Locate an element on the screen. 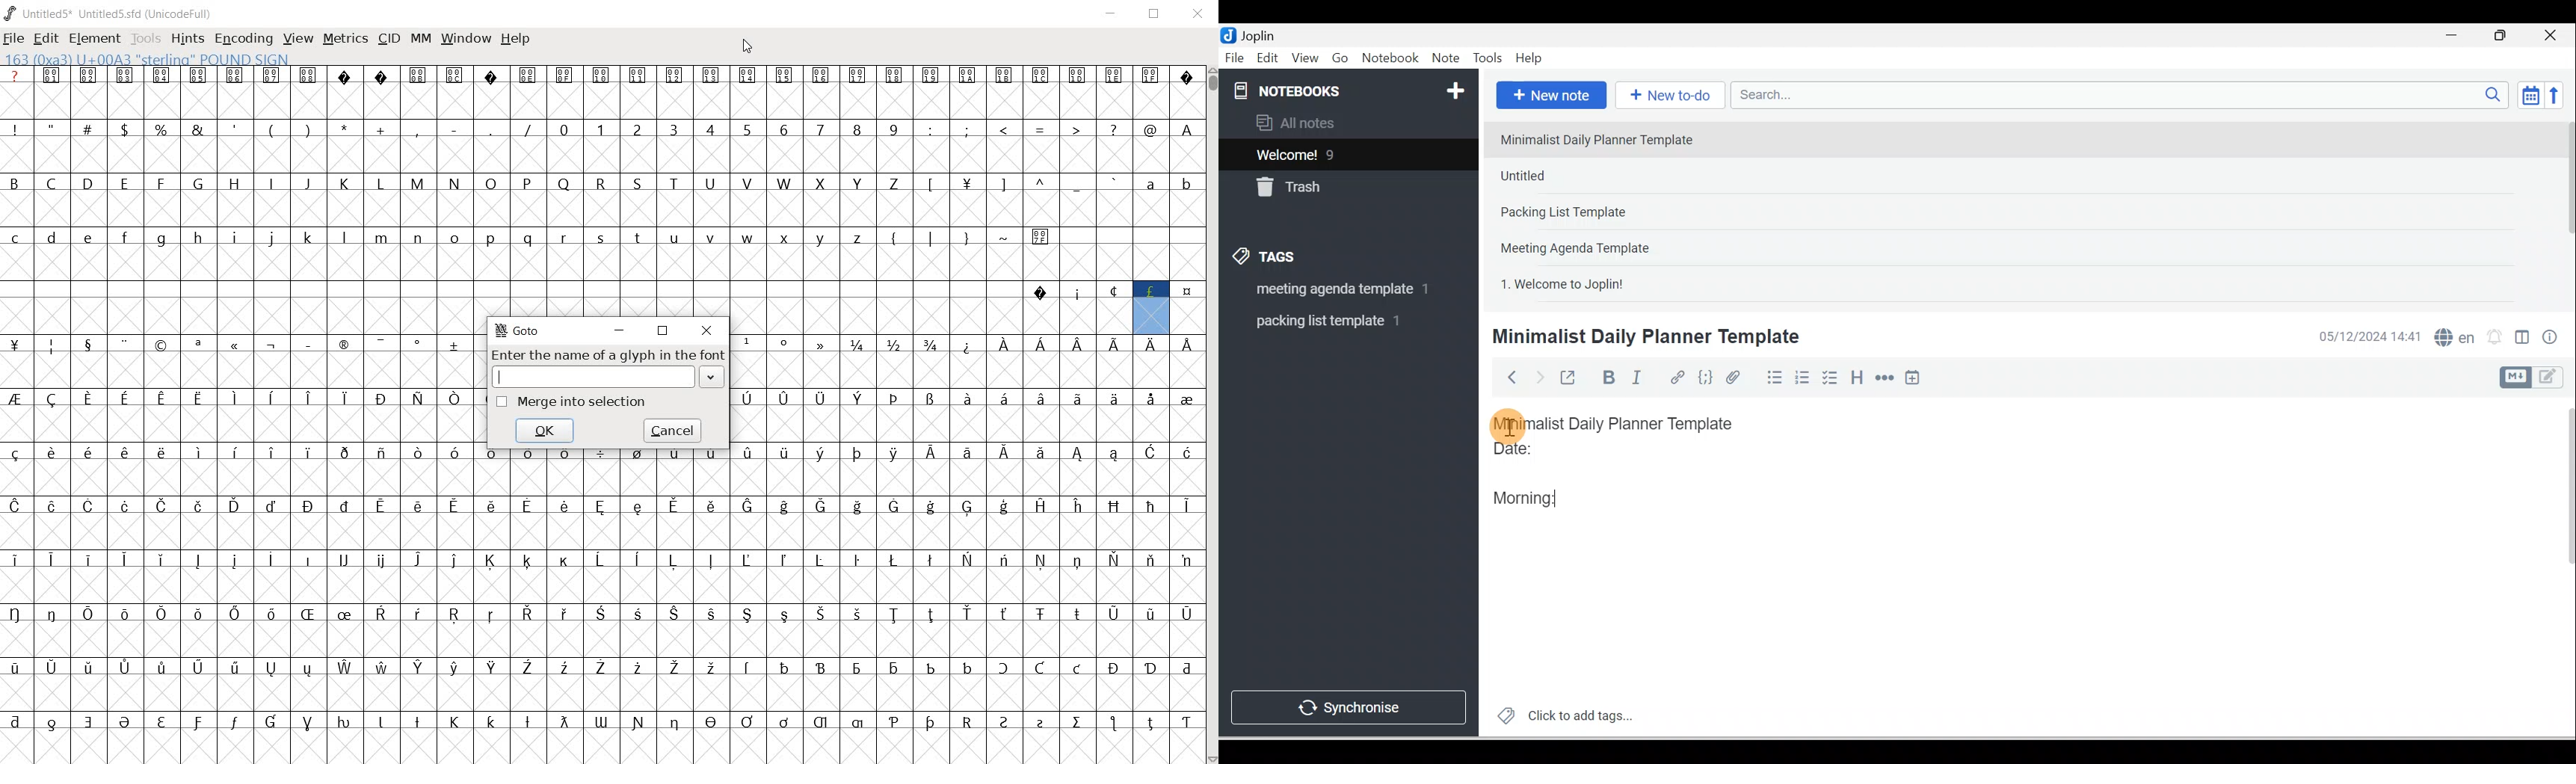  Help is located at coordinates (1530, 59).